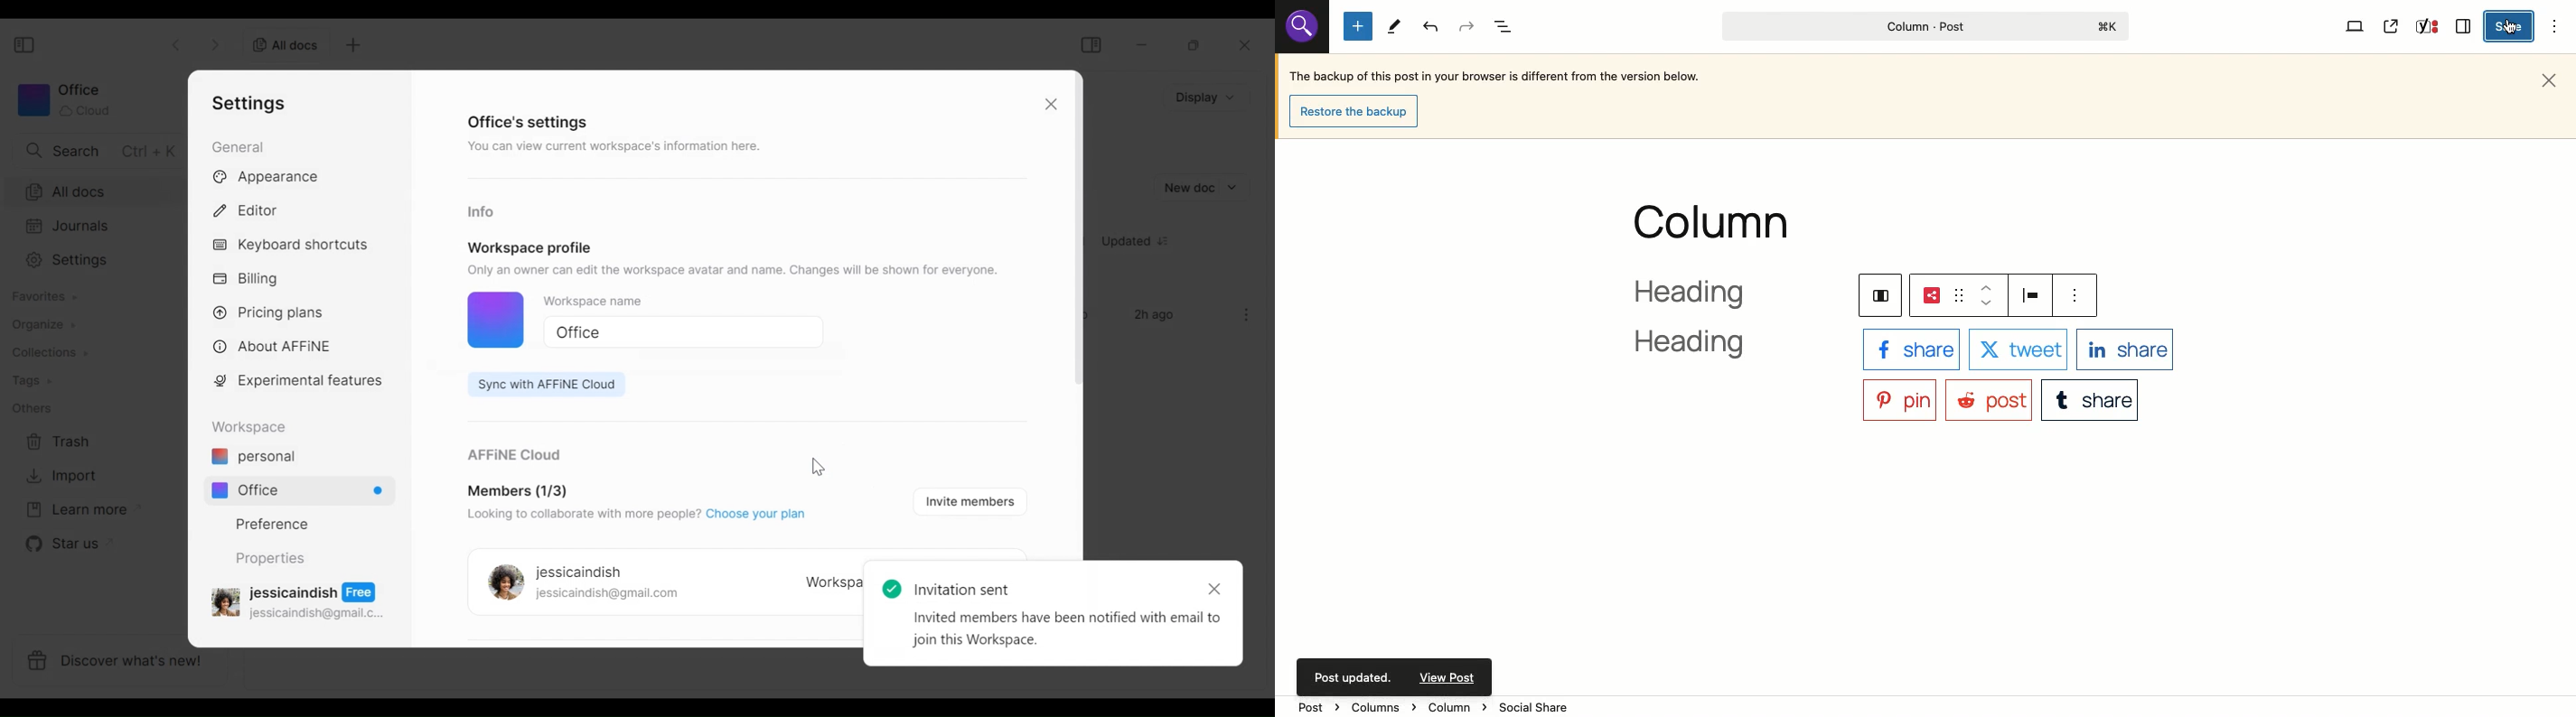 The width and height of the screenshot is (2576, 728). What do you see at coordinates (1394, 27) in the screenshot?
I see `Tools` at bounding box center [1394, 27].